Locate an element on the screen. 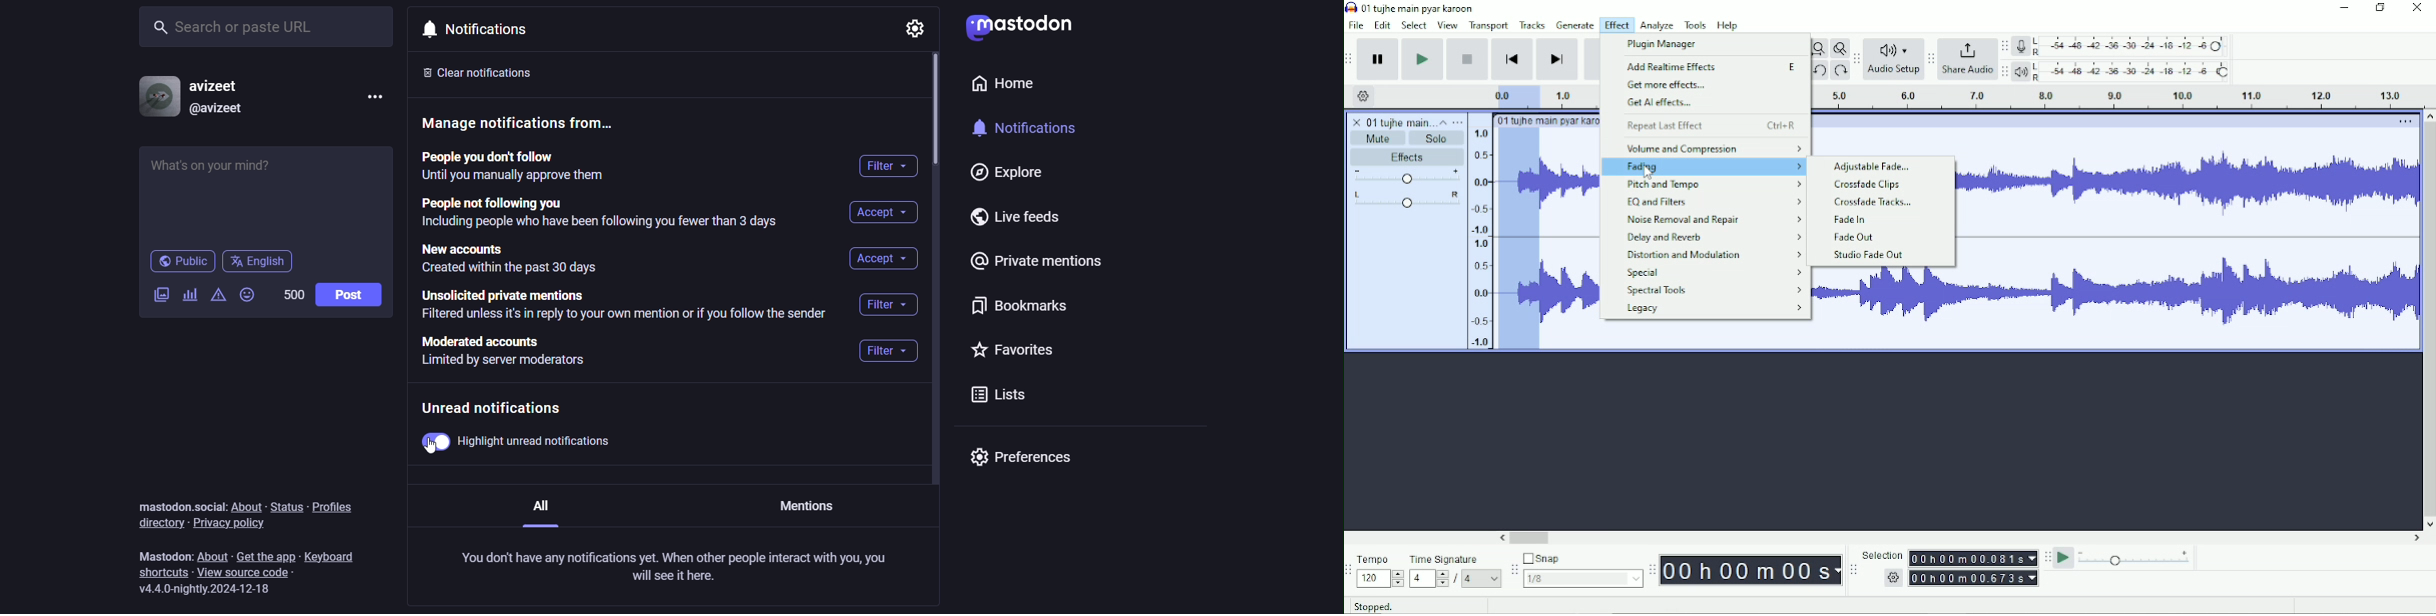  highlight unread notification activated is located at coordinates (513, 445).